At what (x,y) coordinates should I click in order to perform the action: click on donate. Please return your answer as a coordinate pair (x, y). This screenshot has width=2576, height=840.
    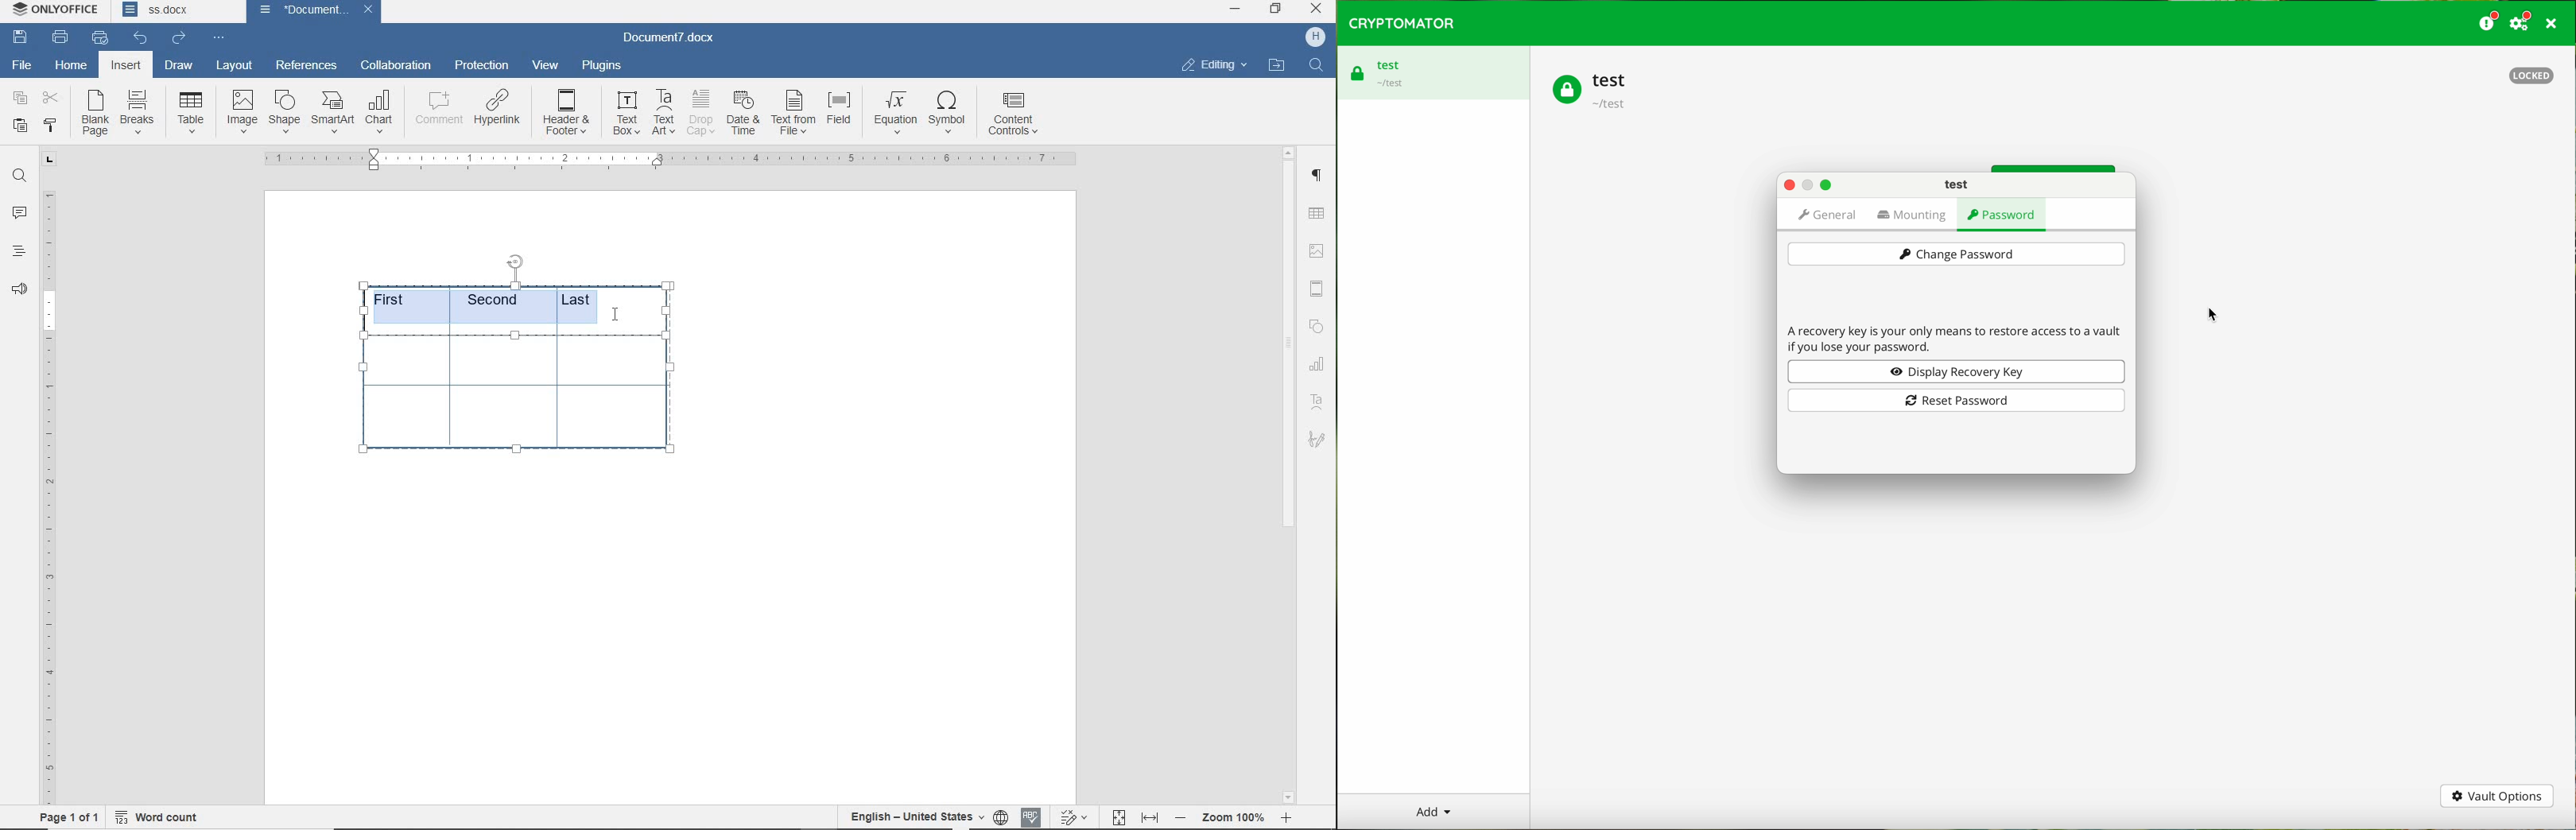
    Looking at the image, I should click on (2490, 22).